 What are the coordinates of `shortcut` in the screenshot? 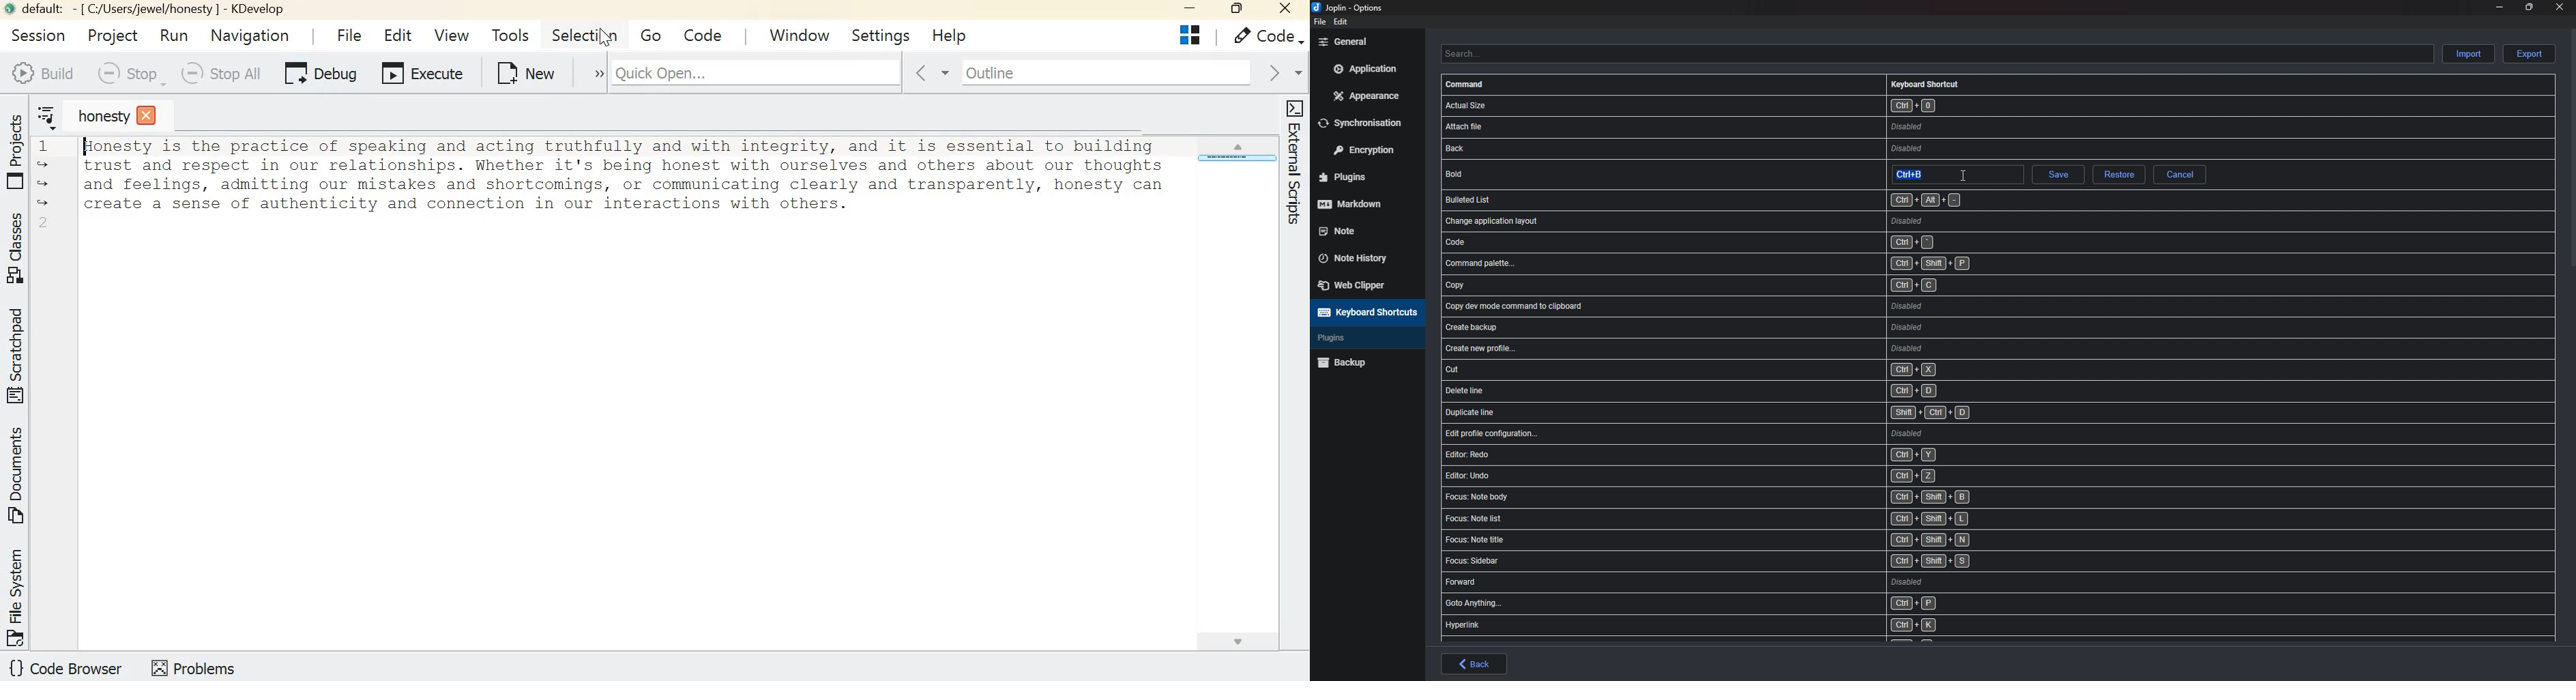 It's located at (1743, 521).